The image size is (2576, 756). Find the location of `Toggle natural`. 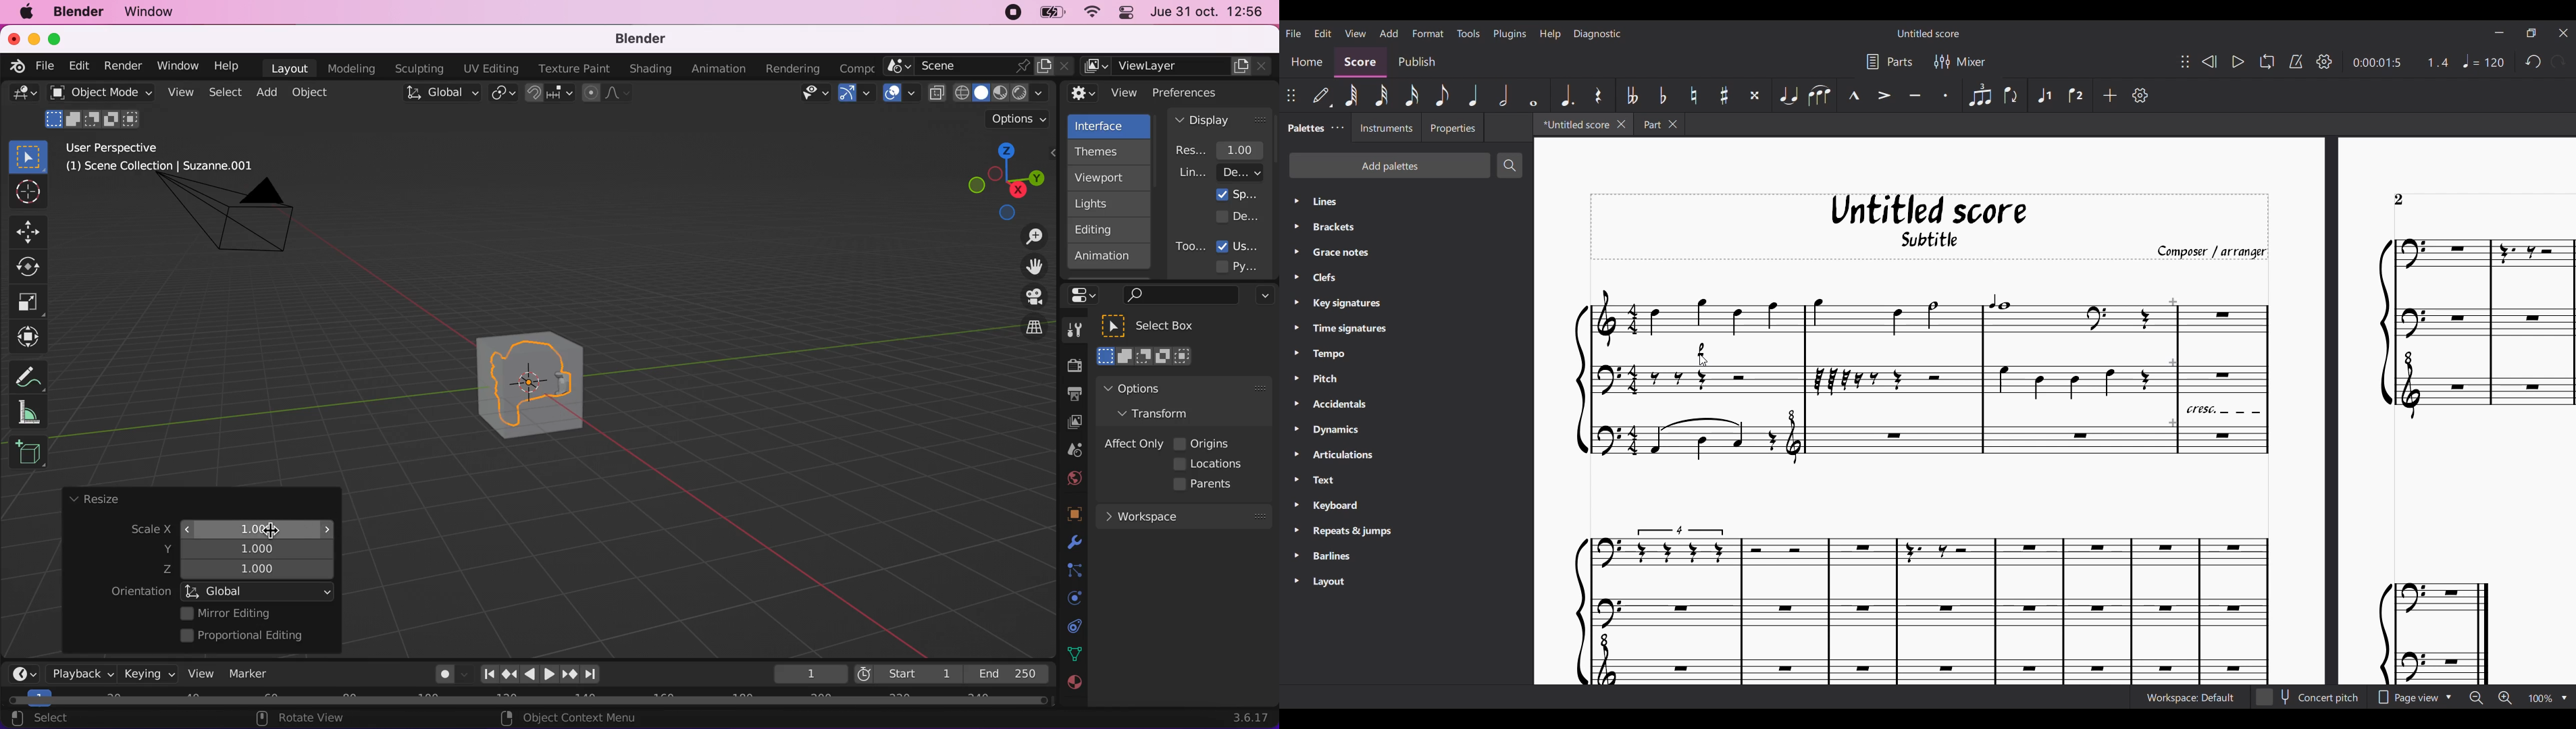

Toggle natural is located at coordinates (1694, 95).